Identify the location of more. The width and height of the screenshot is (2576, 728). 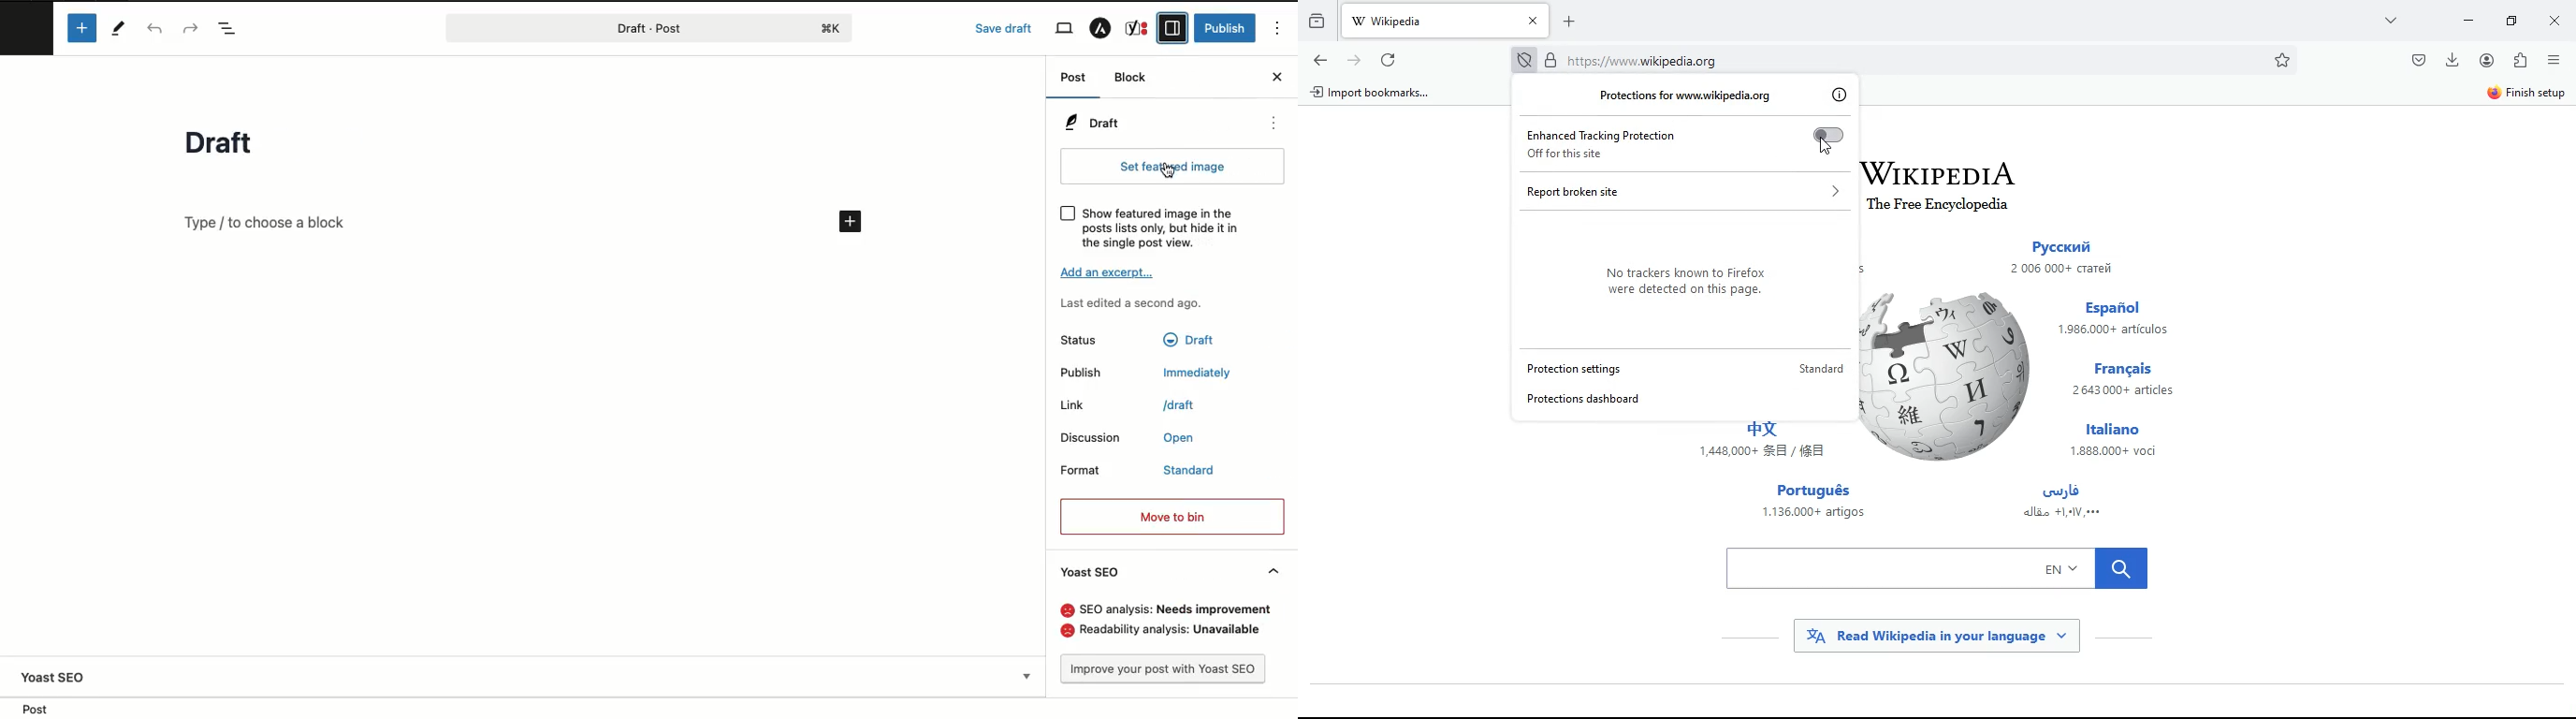
(1275, 122).